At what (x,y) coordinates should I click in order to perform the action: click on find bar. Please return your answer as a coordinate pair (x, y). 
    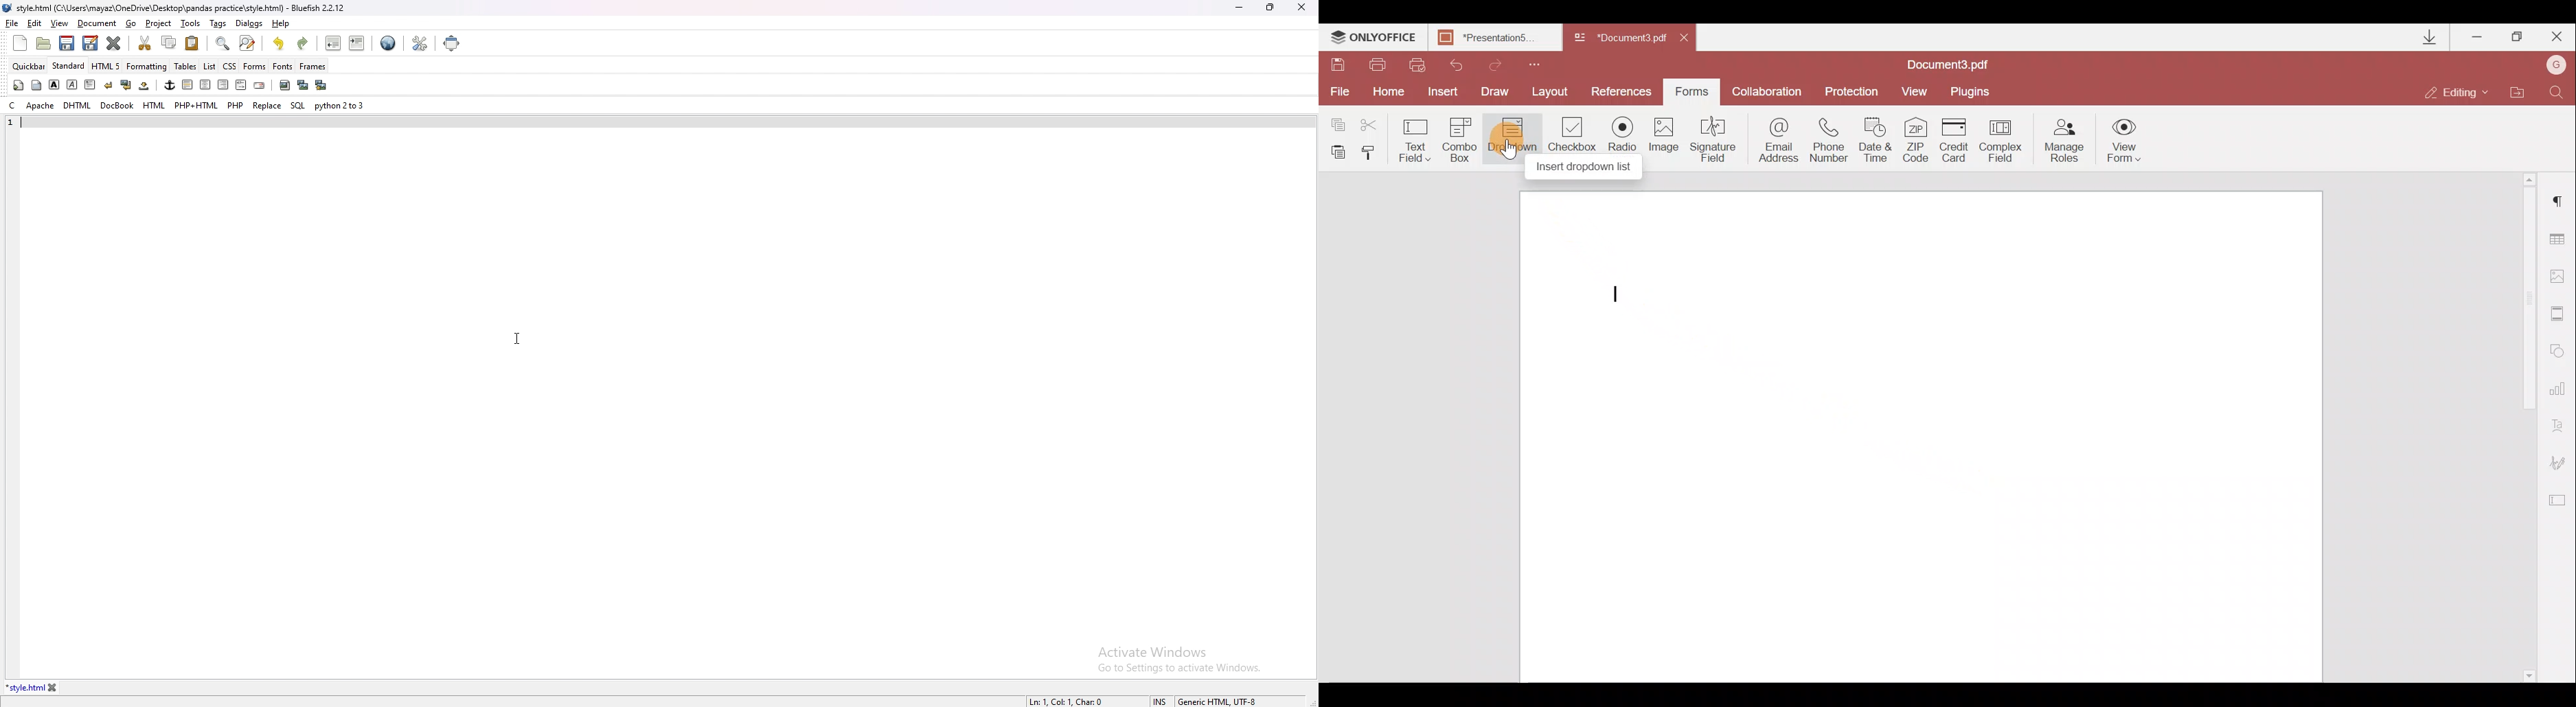
    Looking at the image, I should click on (223, 44).